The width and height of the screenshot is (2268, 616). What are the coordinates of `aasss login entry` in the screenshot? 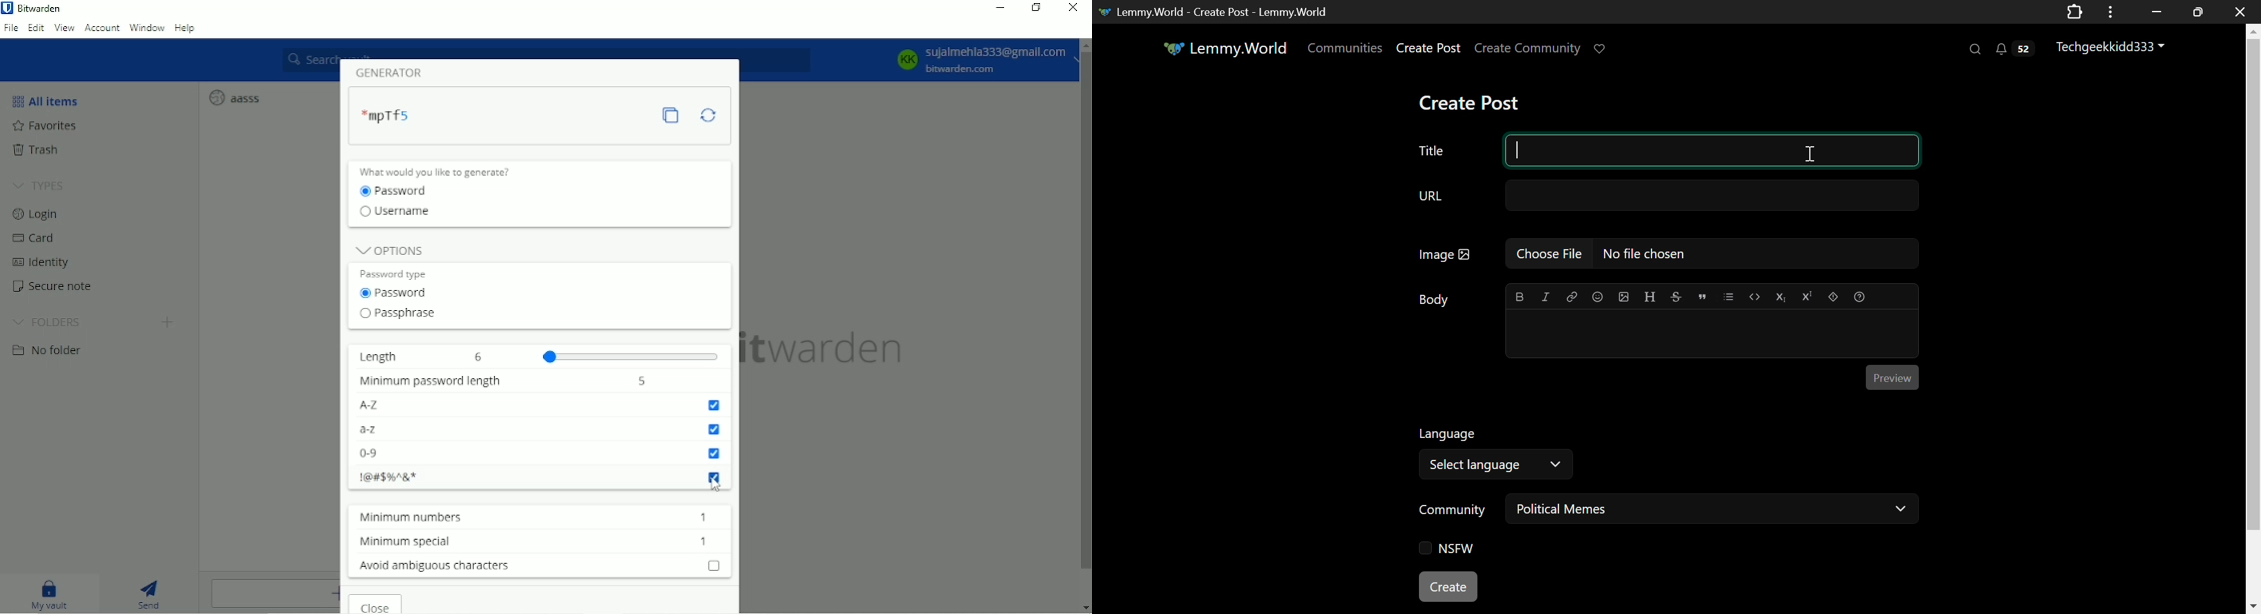 It's located at (238, 97).